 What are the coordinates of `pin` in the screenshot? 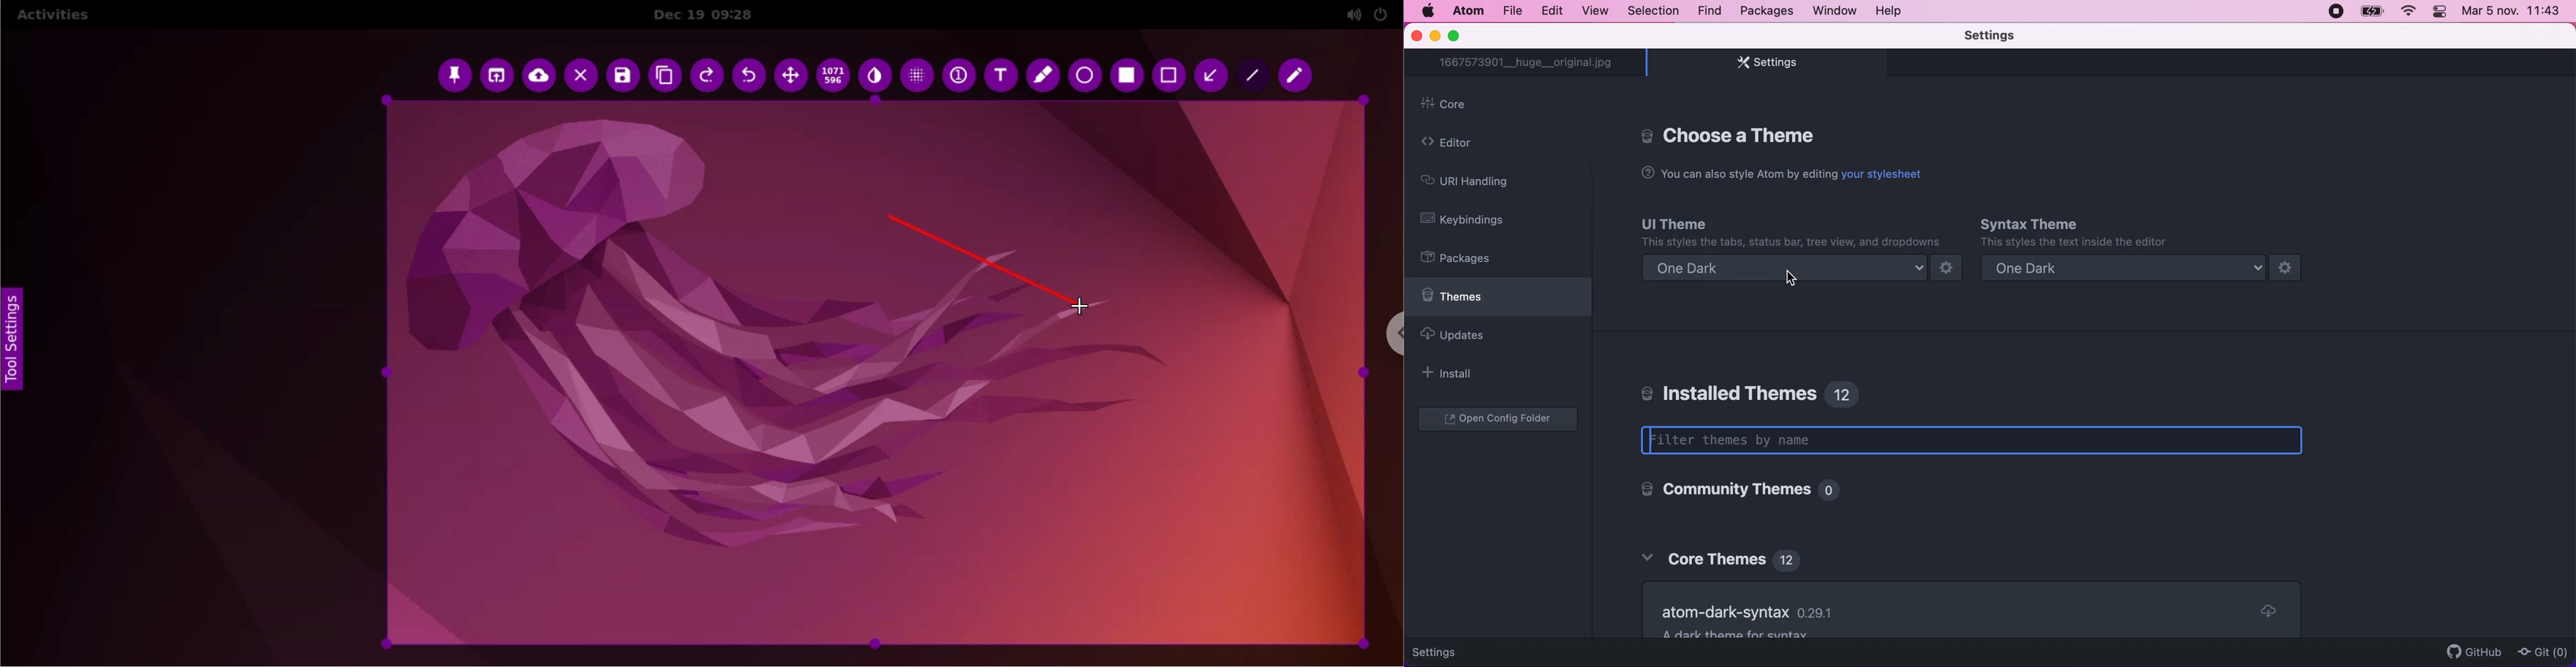 It's located at (456, 77).